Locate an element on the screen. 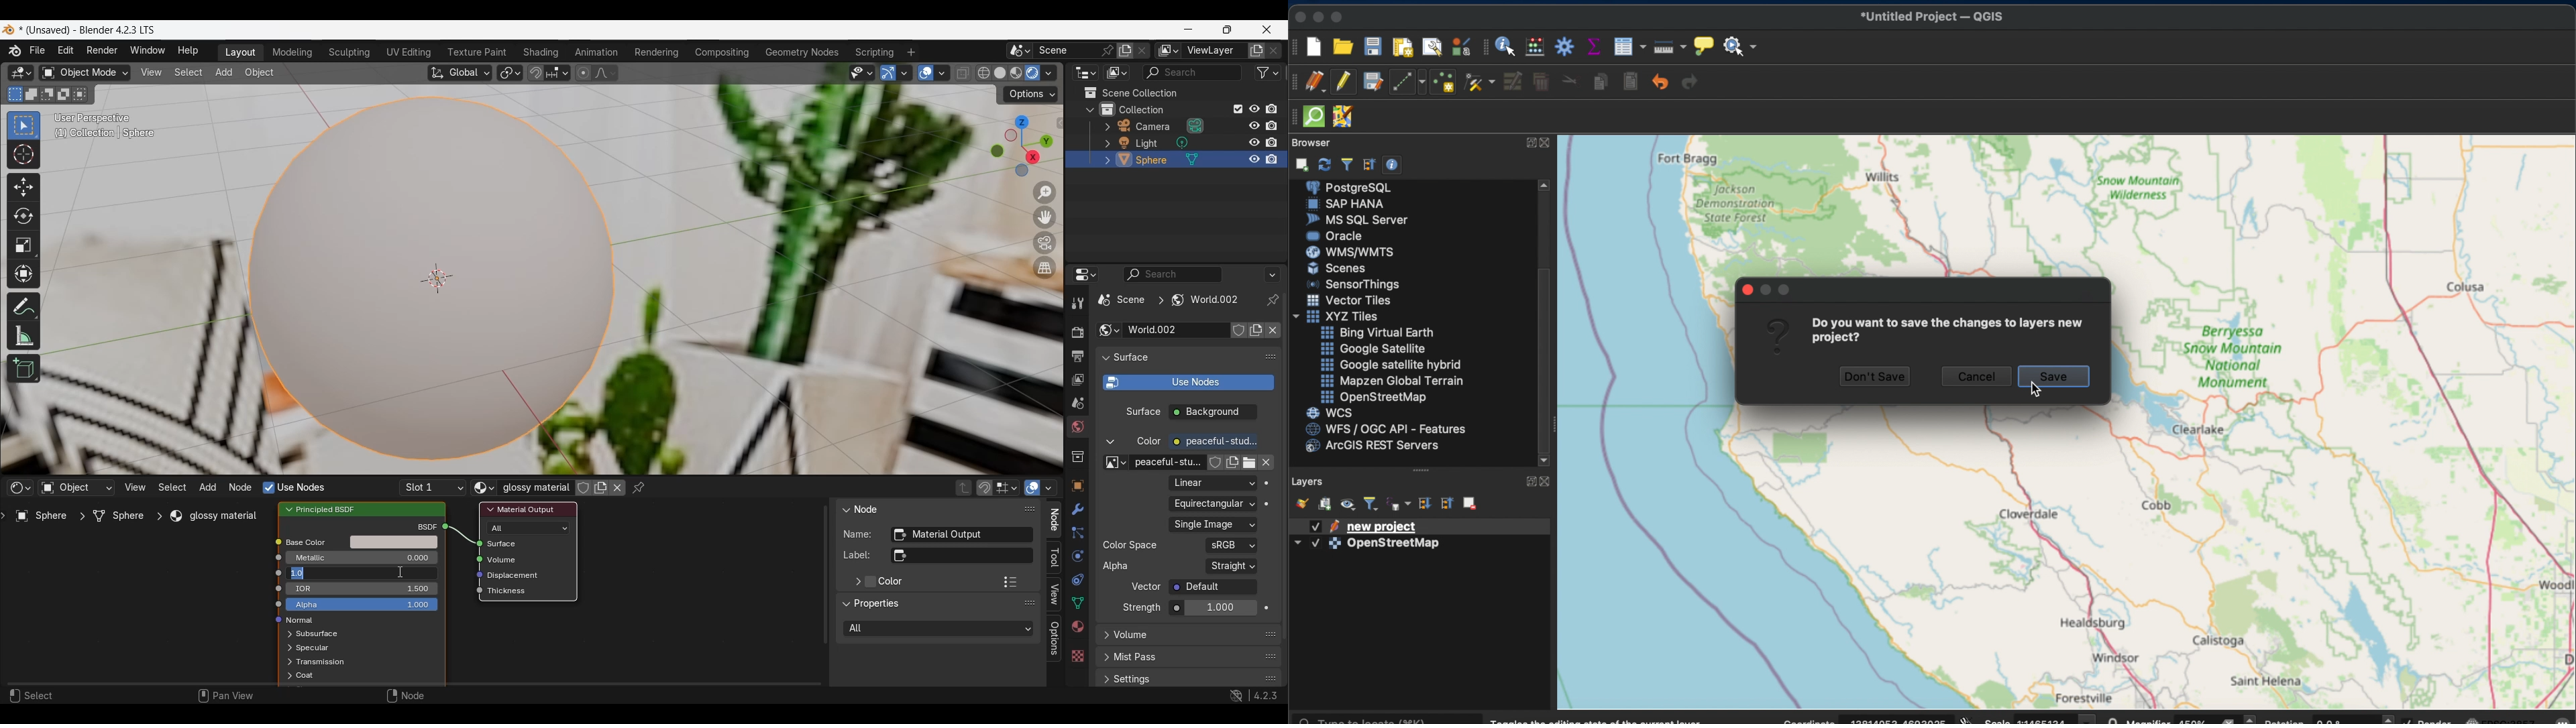  Image file is located at coordinates (1213, 525).